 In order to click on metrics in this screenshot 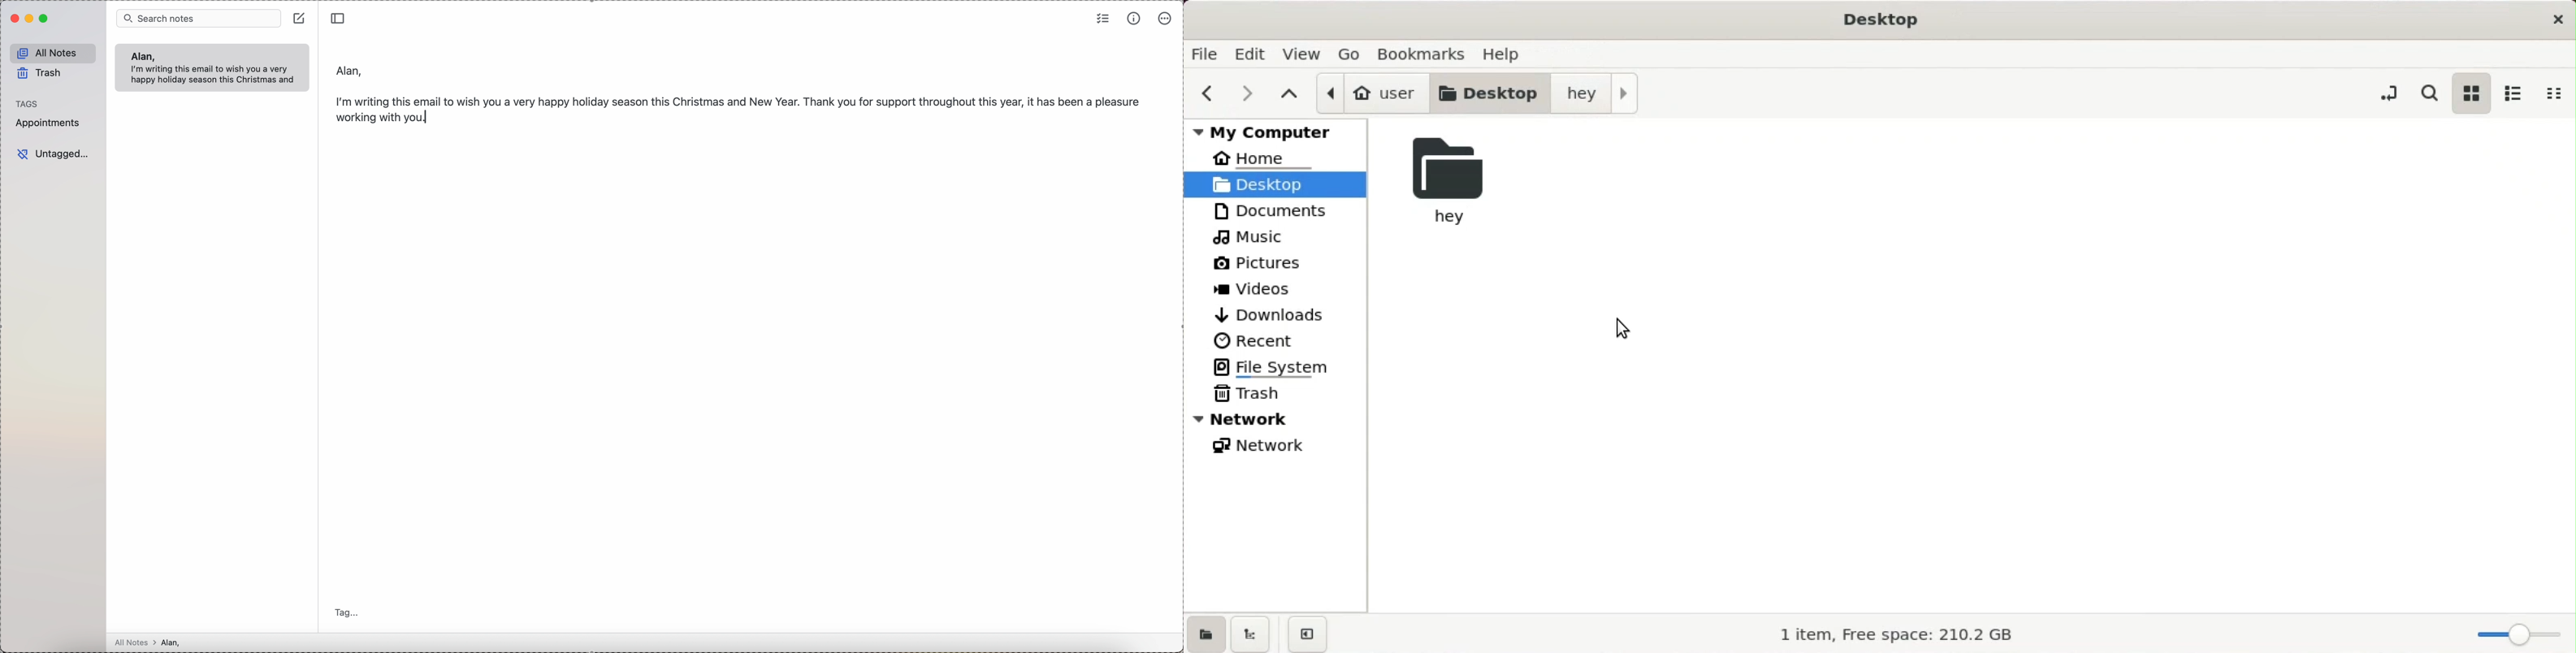, I will do `click(1134, 19)`.